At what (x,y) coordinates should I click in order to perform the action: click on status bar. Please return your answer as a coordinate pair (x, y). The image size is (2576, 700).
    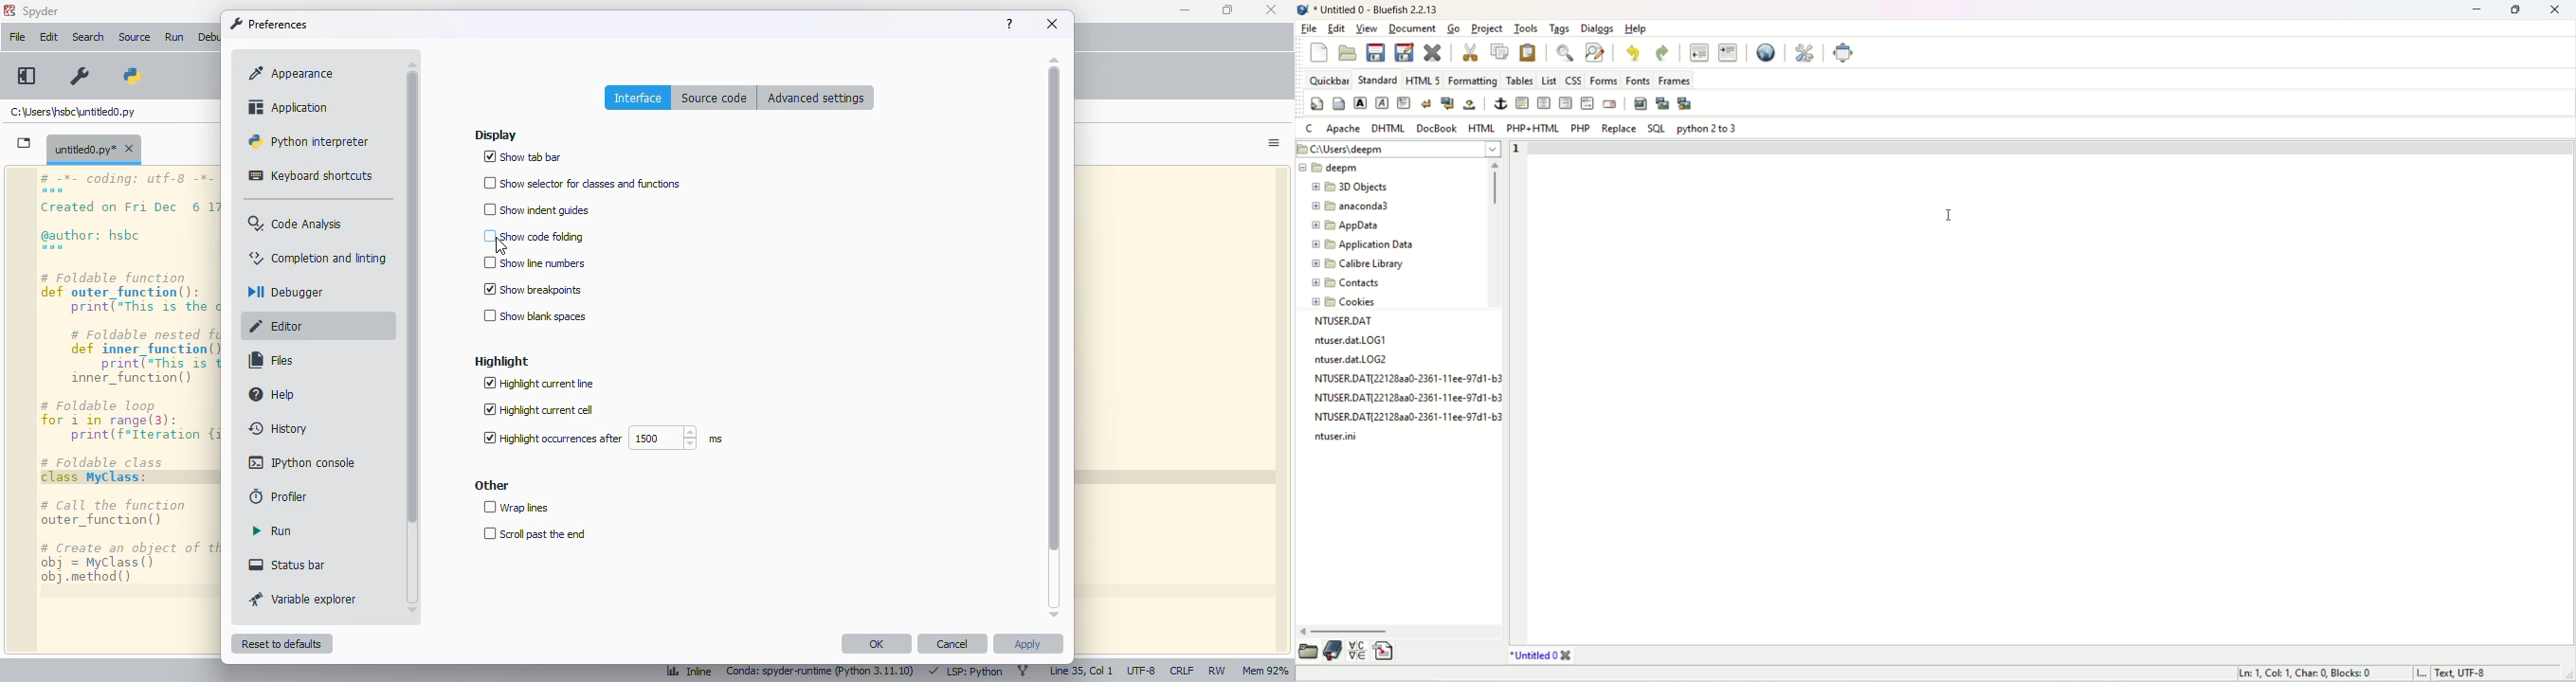
    Looking at the image, I should click on (287, 564).